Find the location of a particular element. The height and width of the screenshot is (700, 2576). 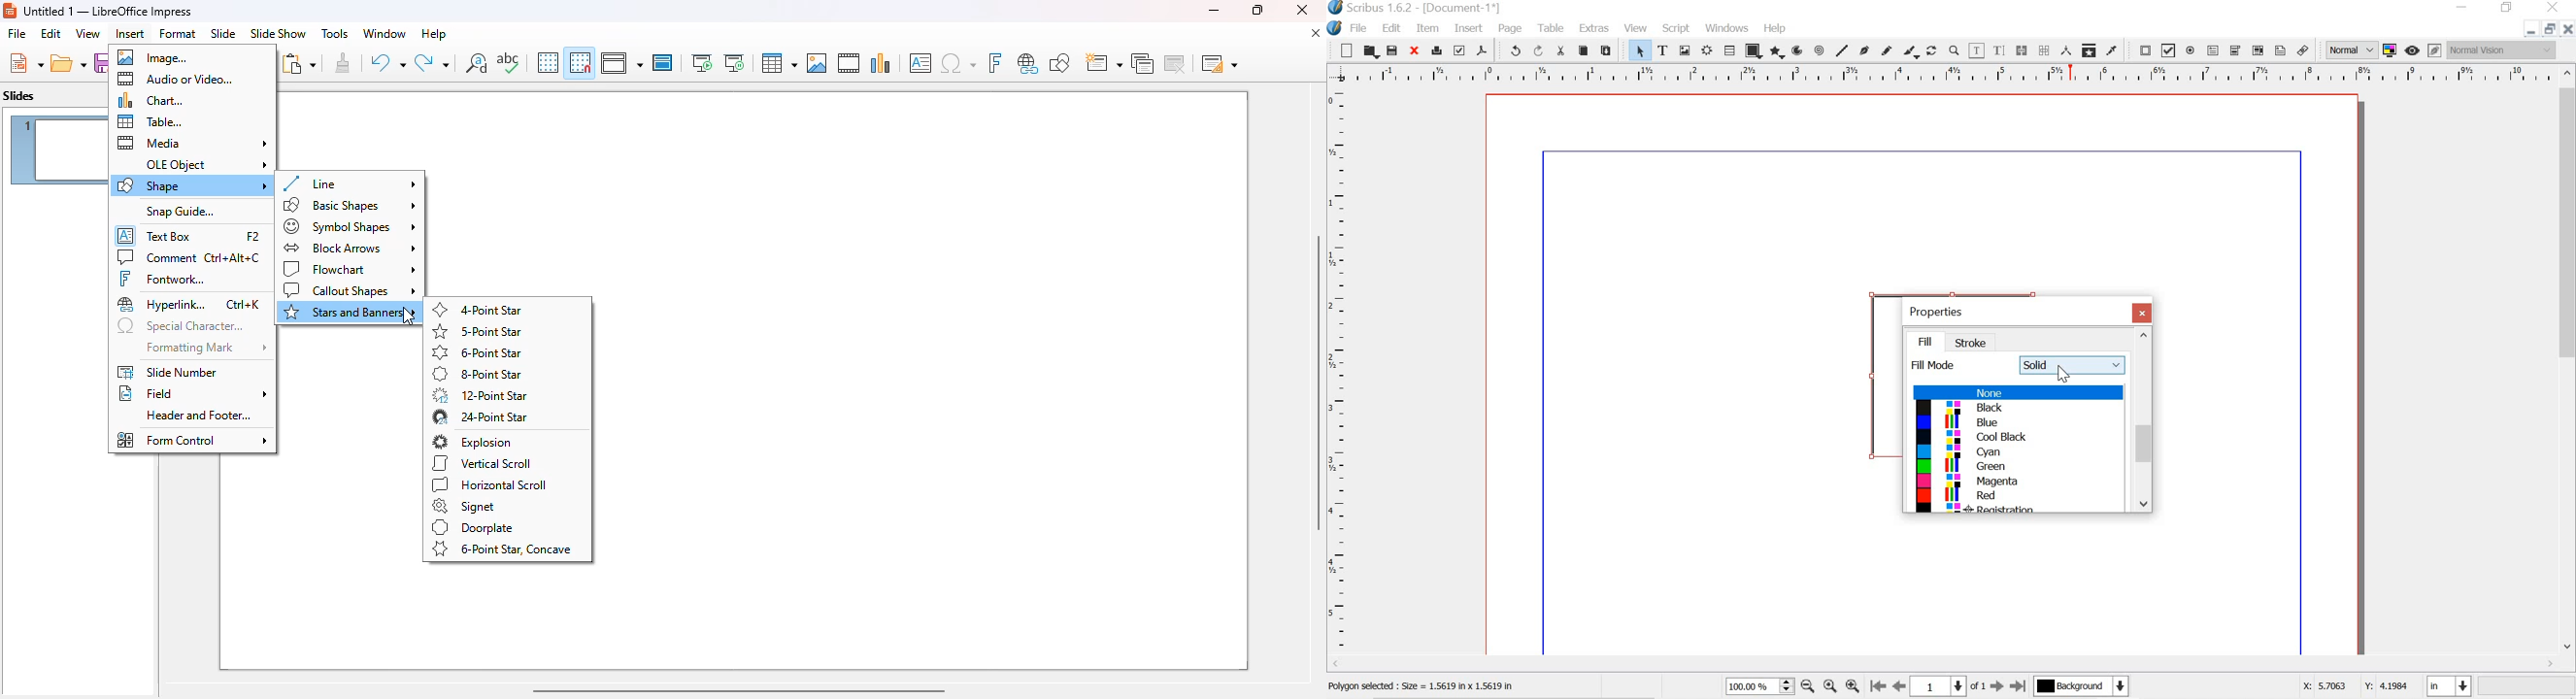

restore down is located at coordinates (2507, 8).